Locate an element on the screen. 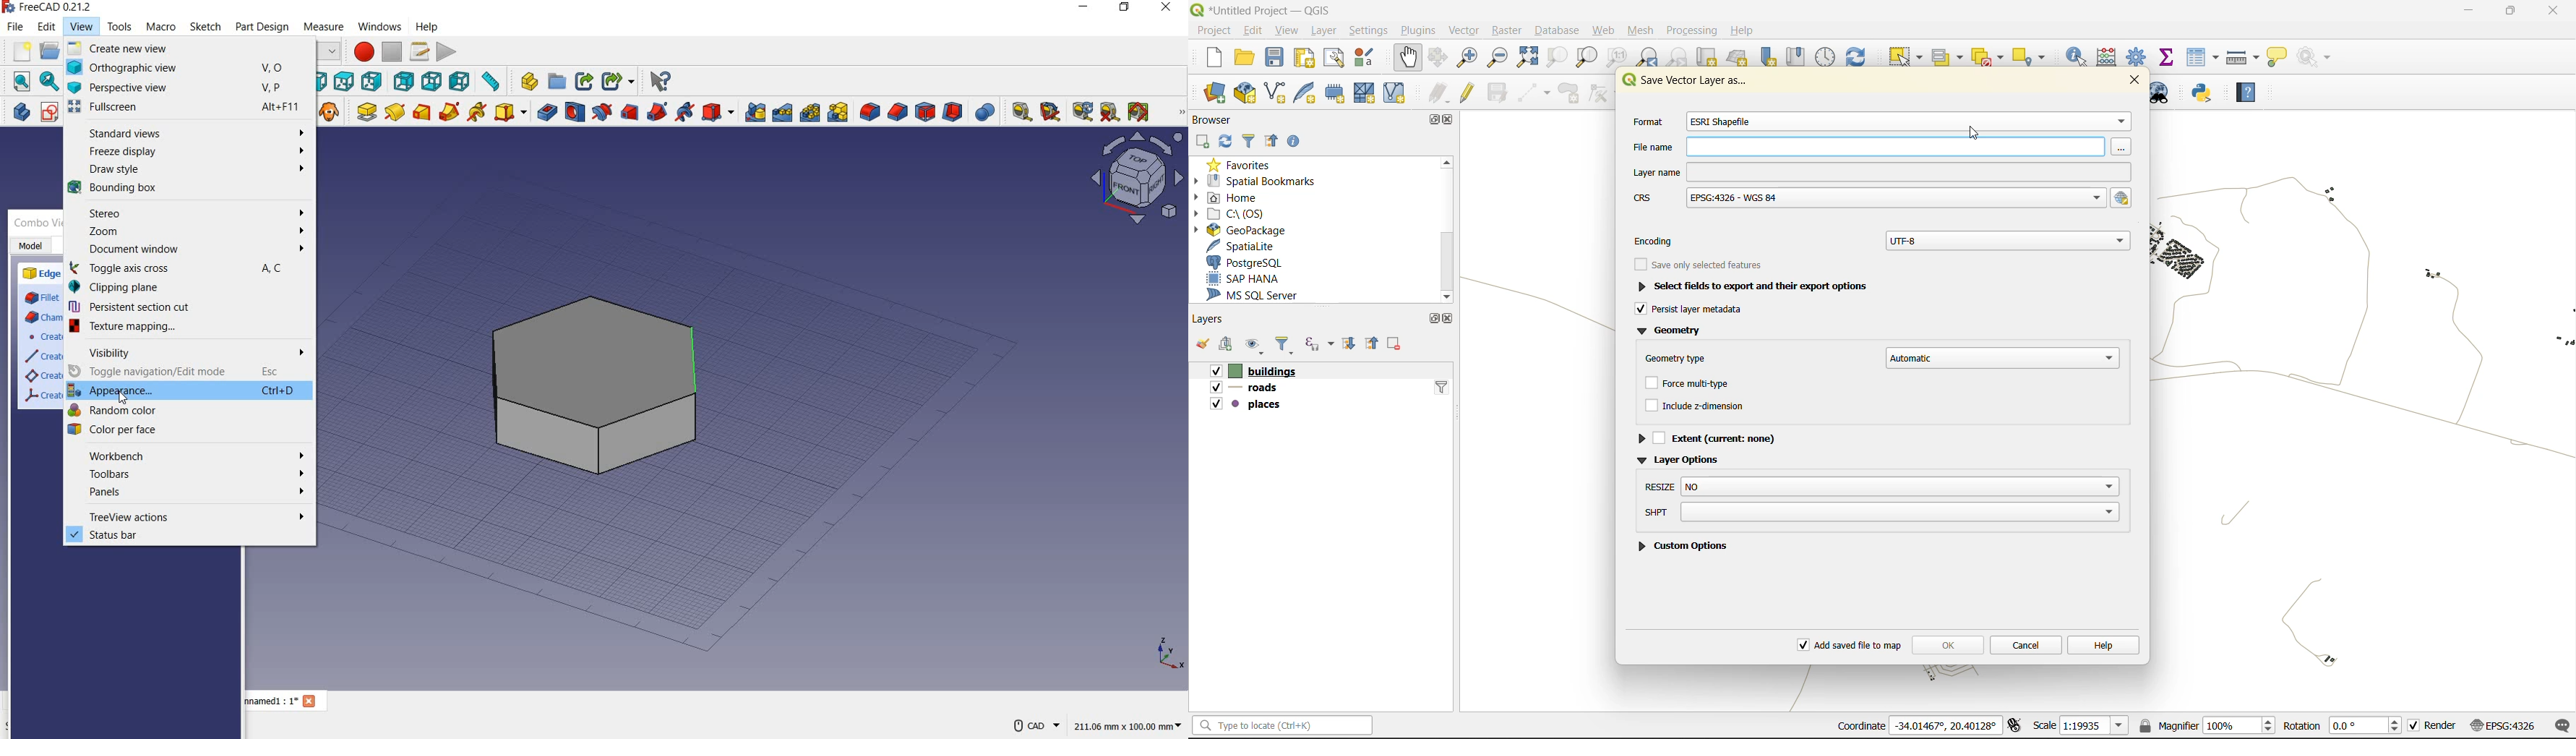 This screenshot has width=2576, height=756. refresh is located at coordinates (1859, 56).